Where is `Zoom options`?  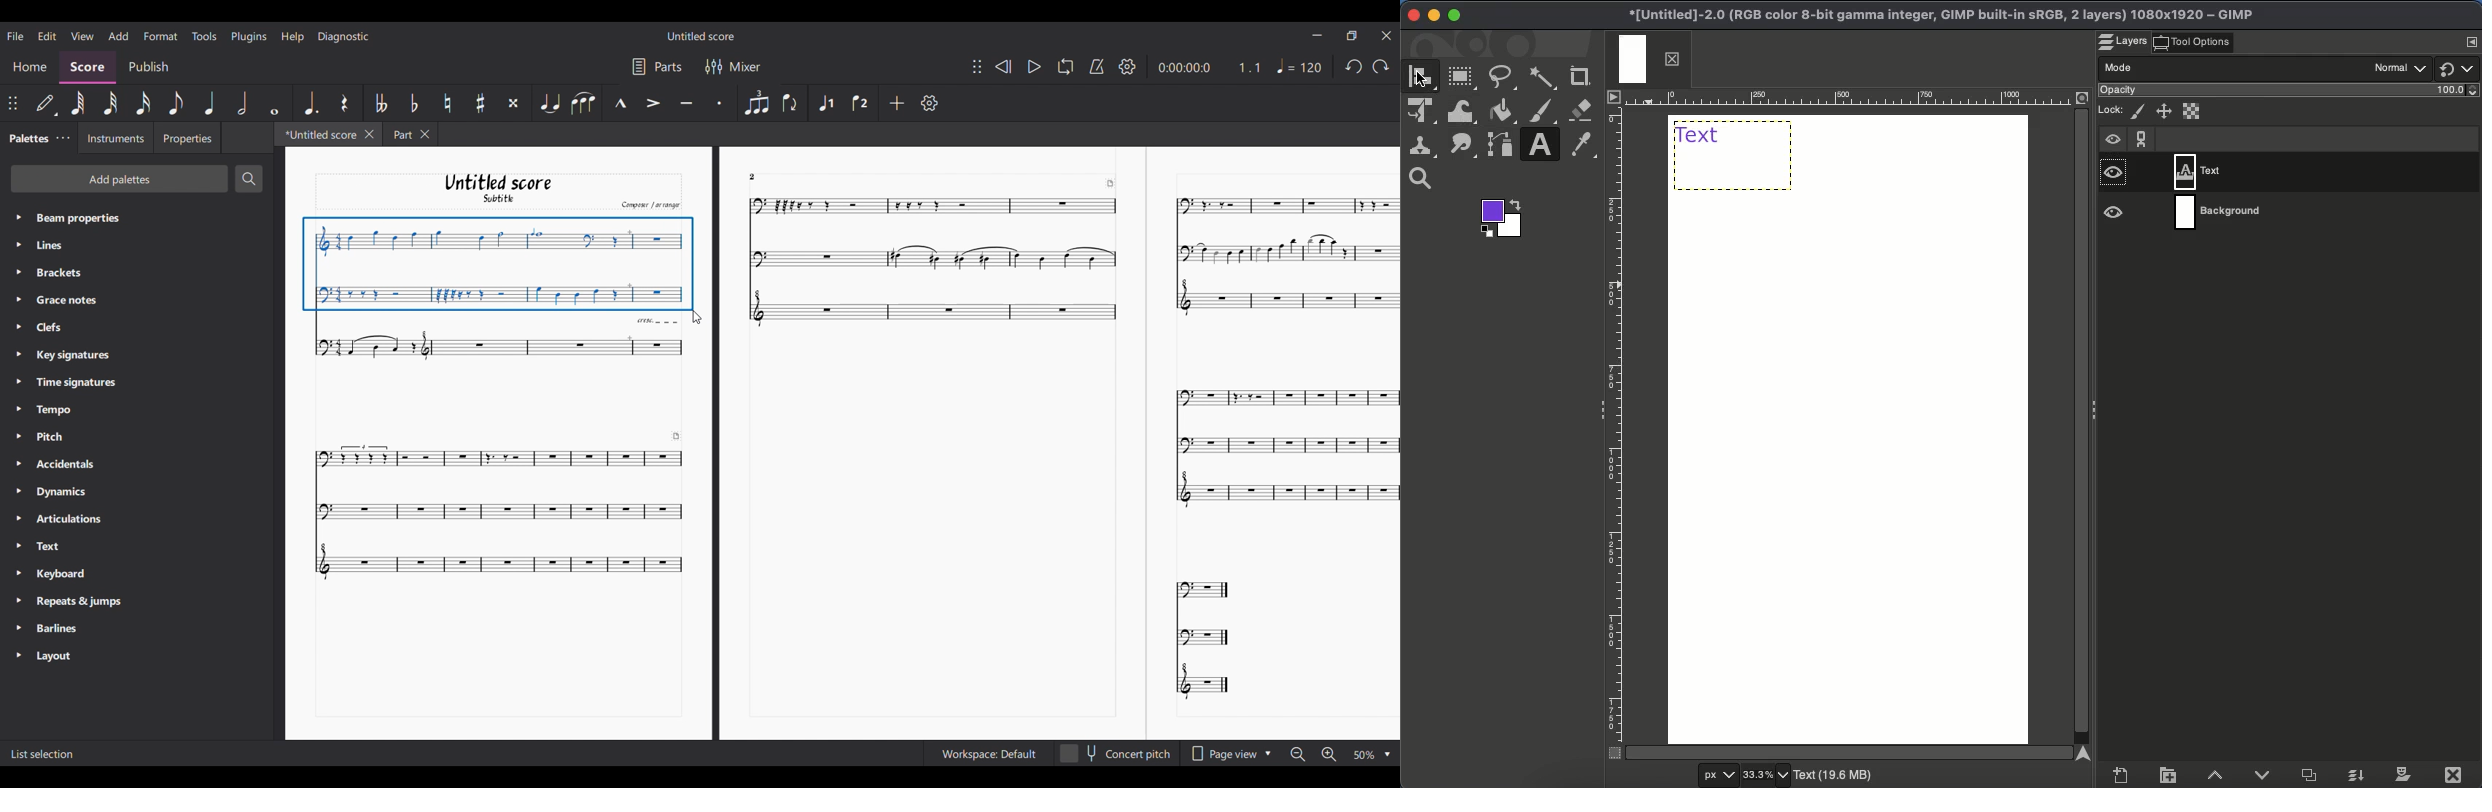 Zoom options is located at coordinates (1364, 755).